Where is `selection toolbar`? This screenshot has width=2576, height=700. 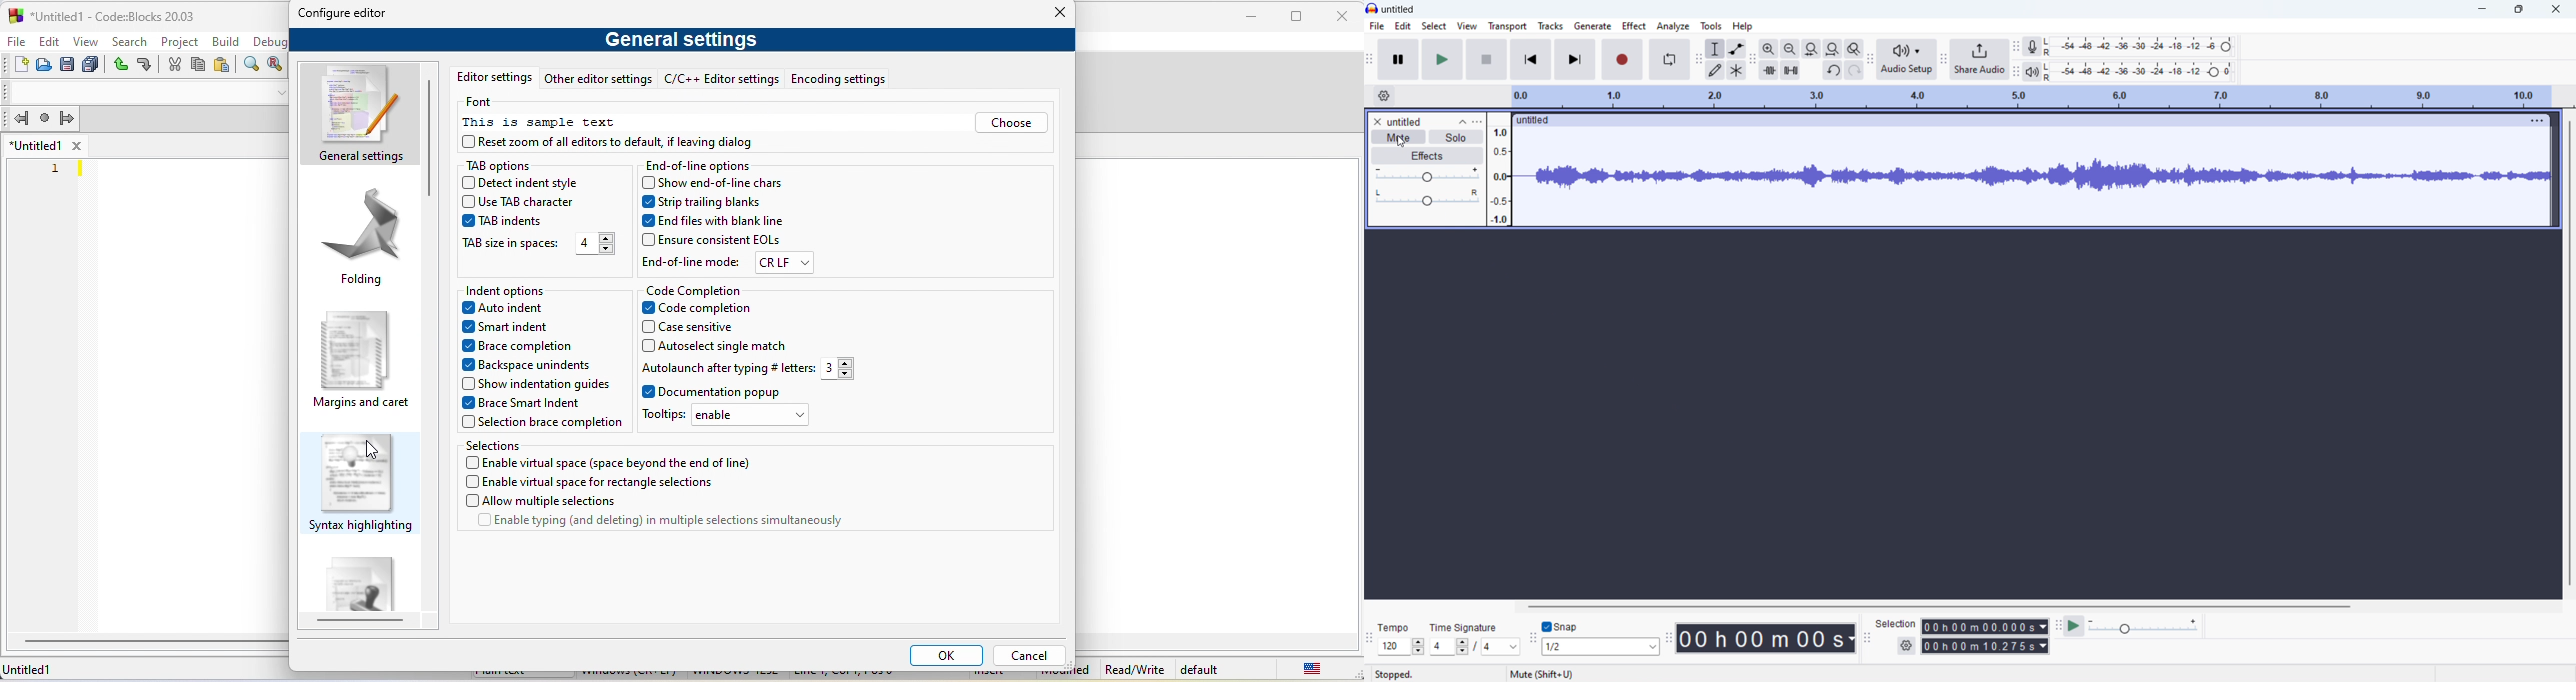 selection toolbar is located at coordinates (1867, 638).